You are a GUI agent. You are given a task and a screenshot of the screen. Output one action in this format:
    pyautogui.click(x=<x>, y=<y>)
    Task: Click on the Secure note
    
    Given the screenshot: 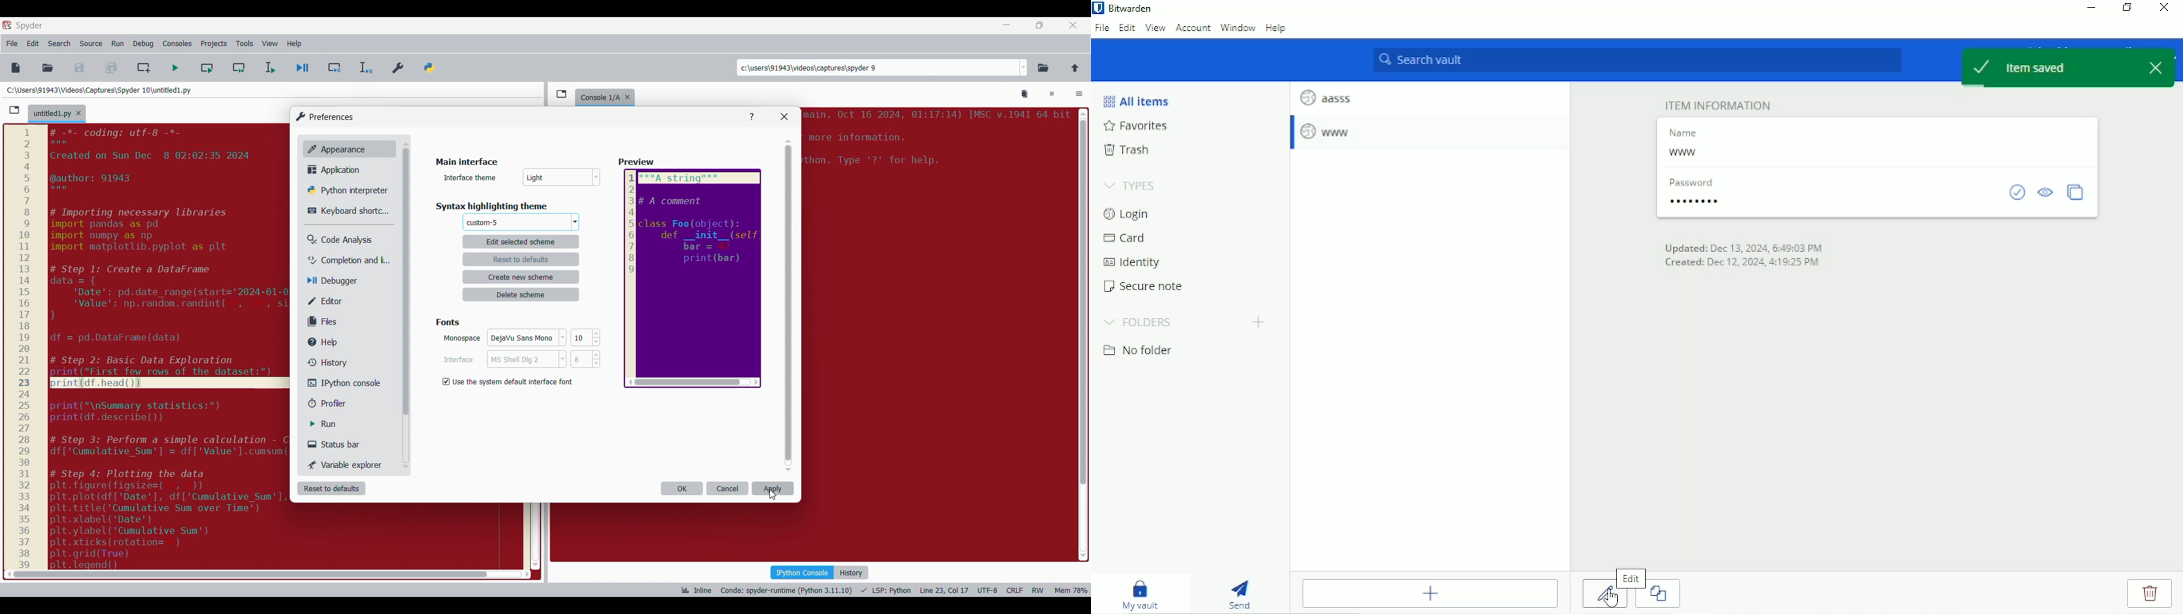 What is the action you would take?
    pyautogui.click(x=1148, y=286)
    